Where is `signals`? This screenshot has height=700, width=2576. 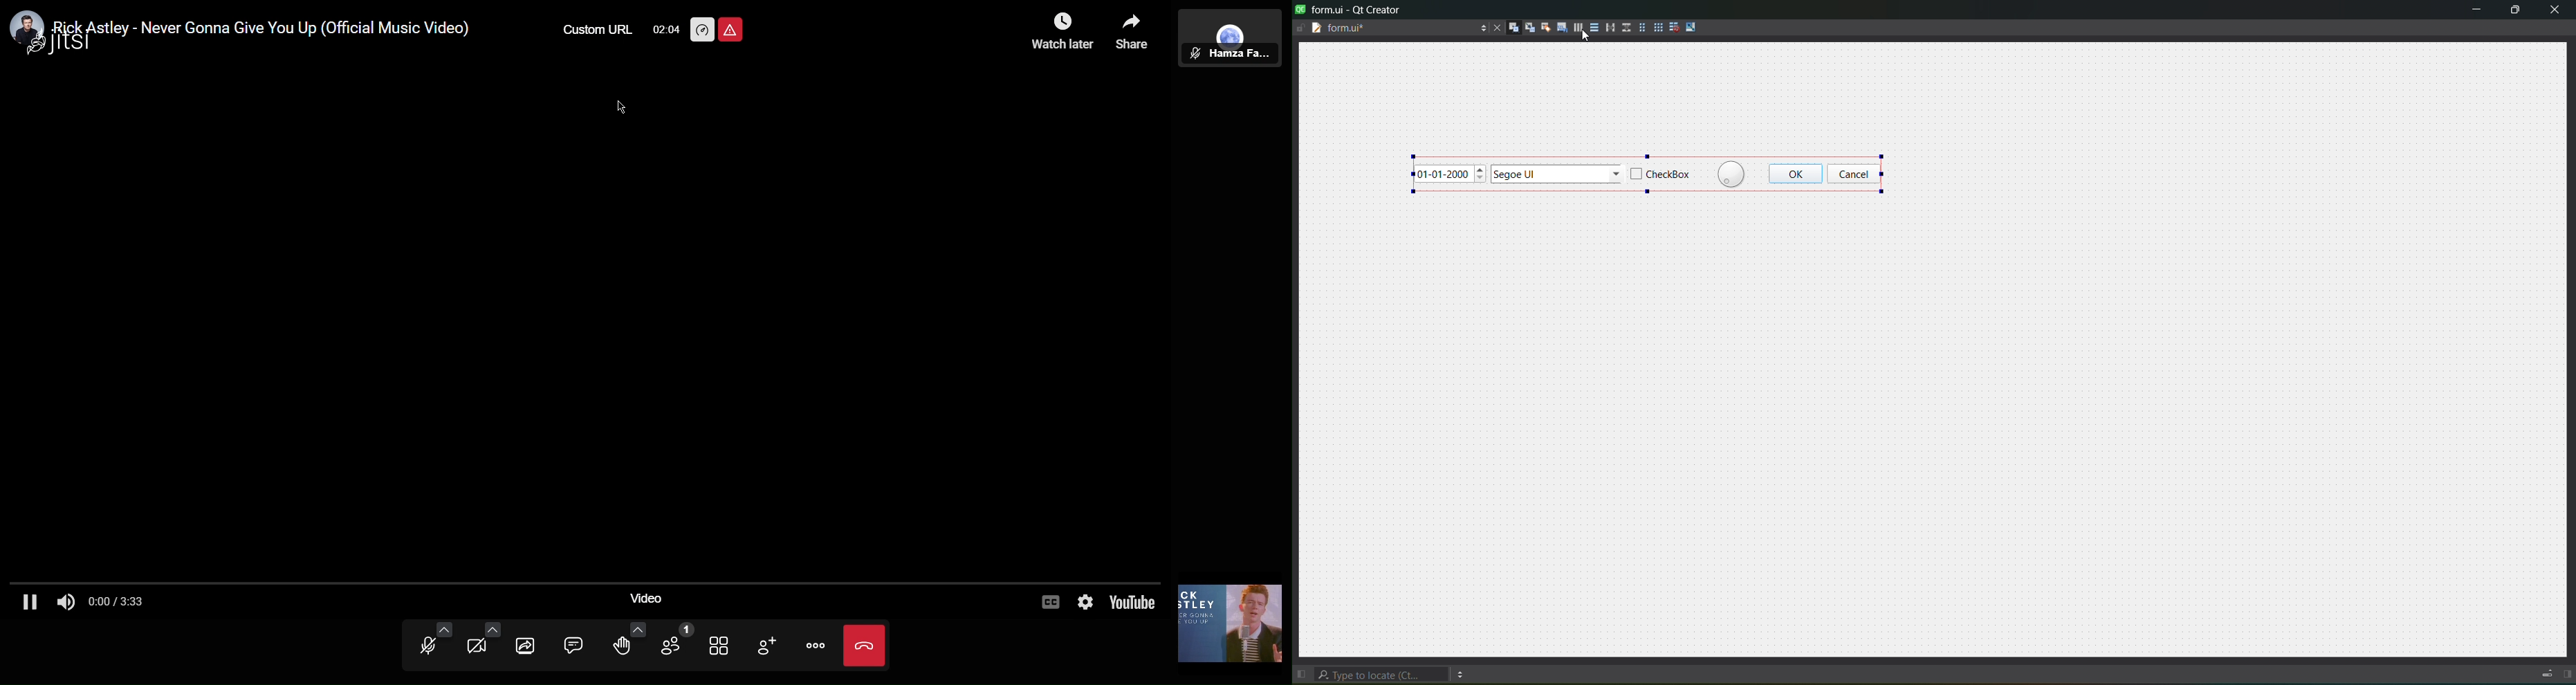 signals is located at coordinates (1527, 27).